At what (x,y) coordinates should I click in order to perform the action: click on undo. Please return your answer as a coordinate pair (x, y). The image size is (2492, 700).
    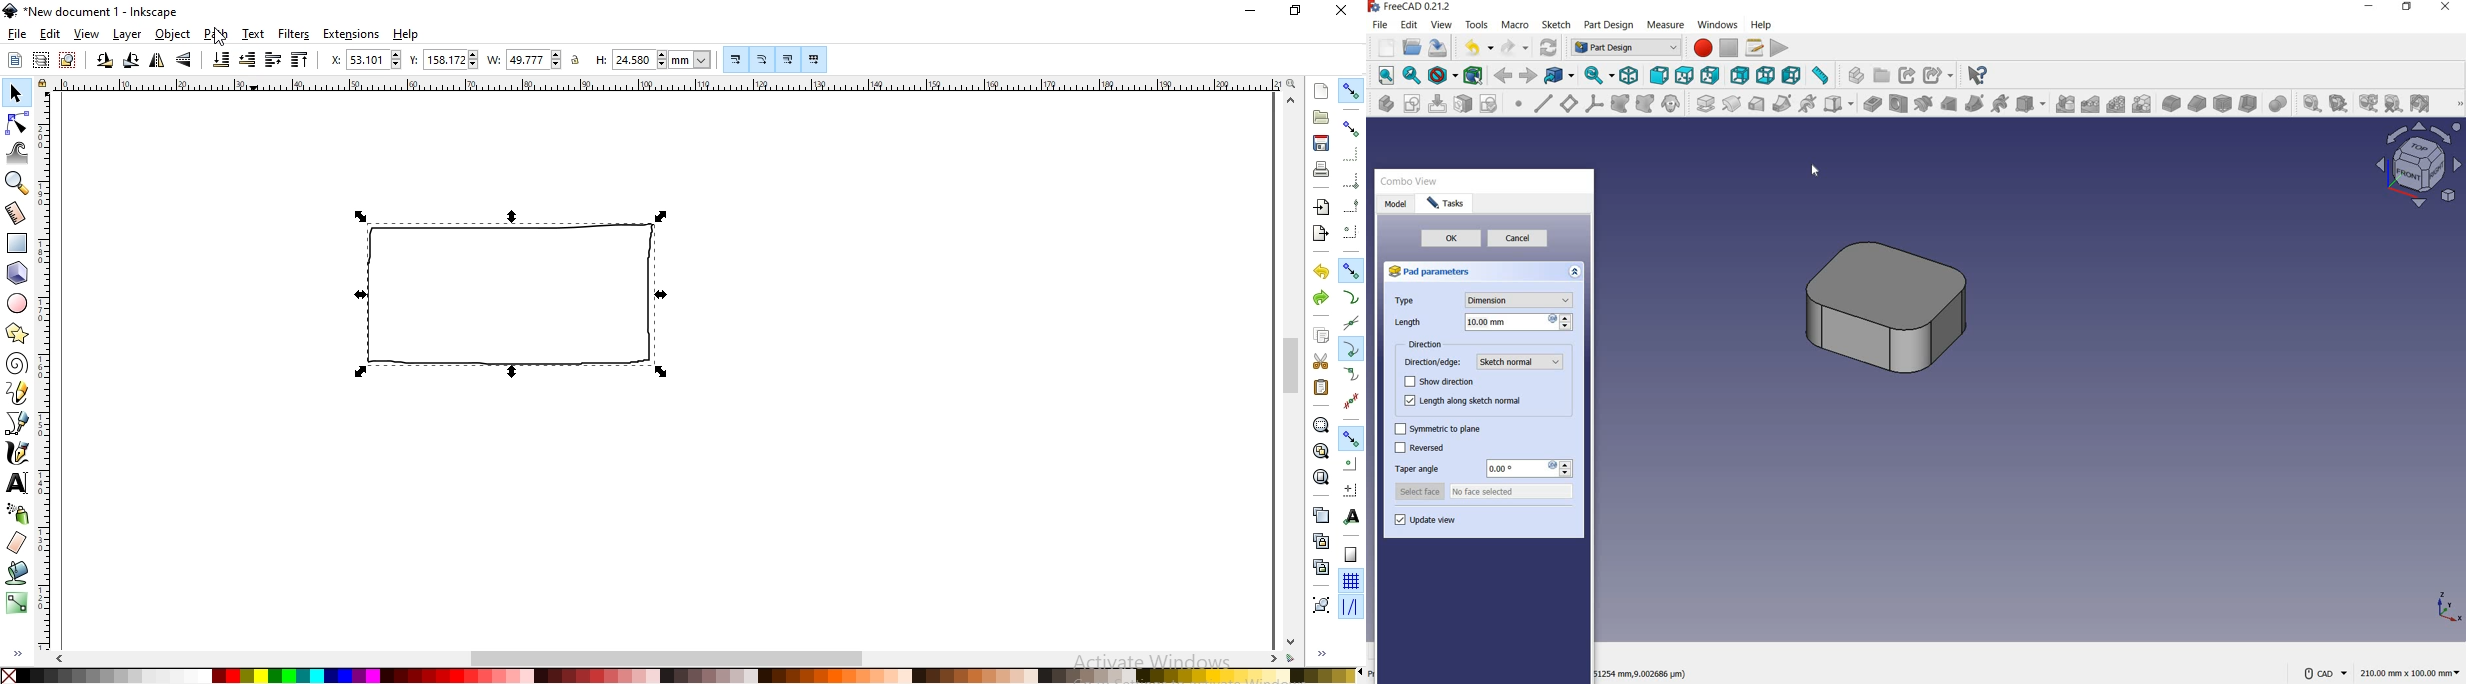
    Looking at the image, I should click on (1320, 272).